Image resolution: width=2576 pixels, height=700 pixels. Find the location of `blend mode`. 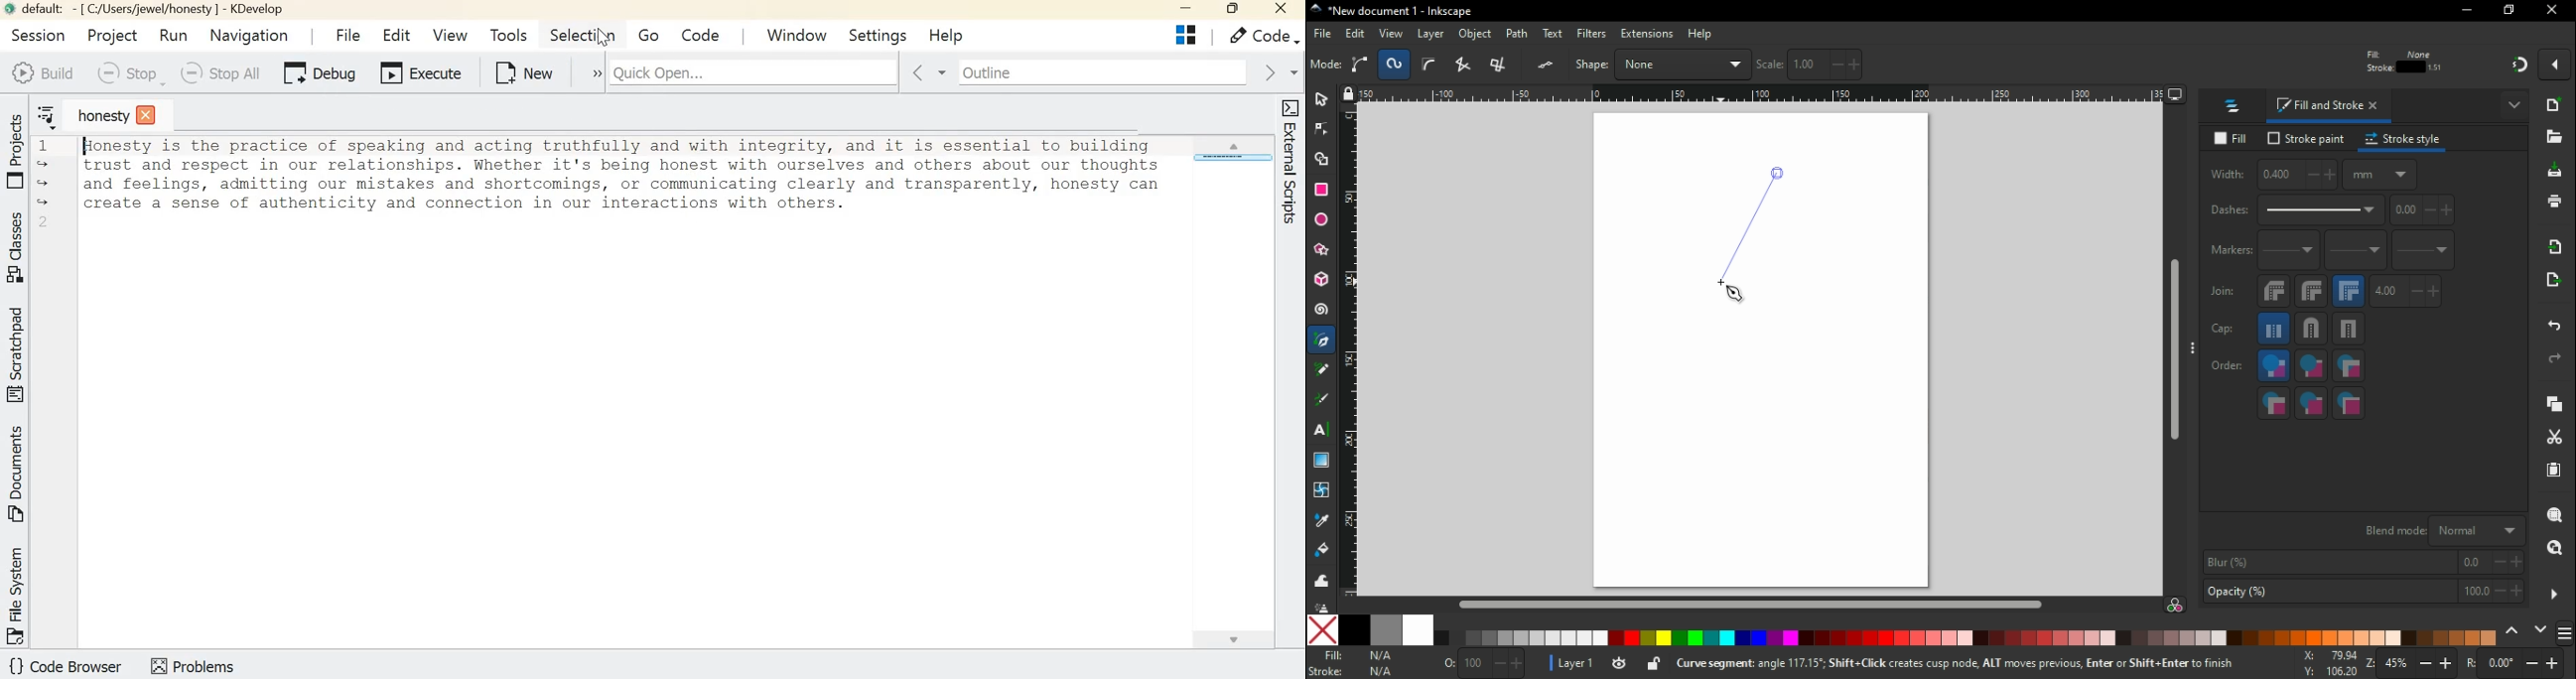

blend mode is located at coordinates (2443, 531).